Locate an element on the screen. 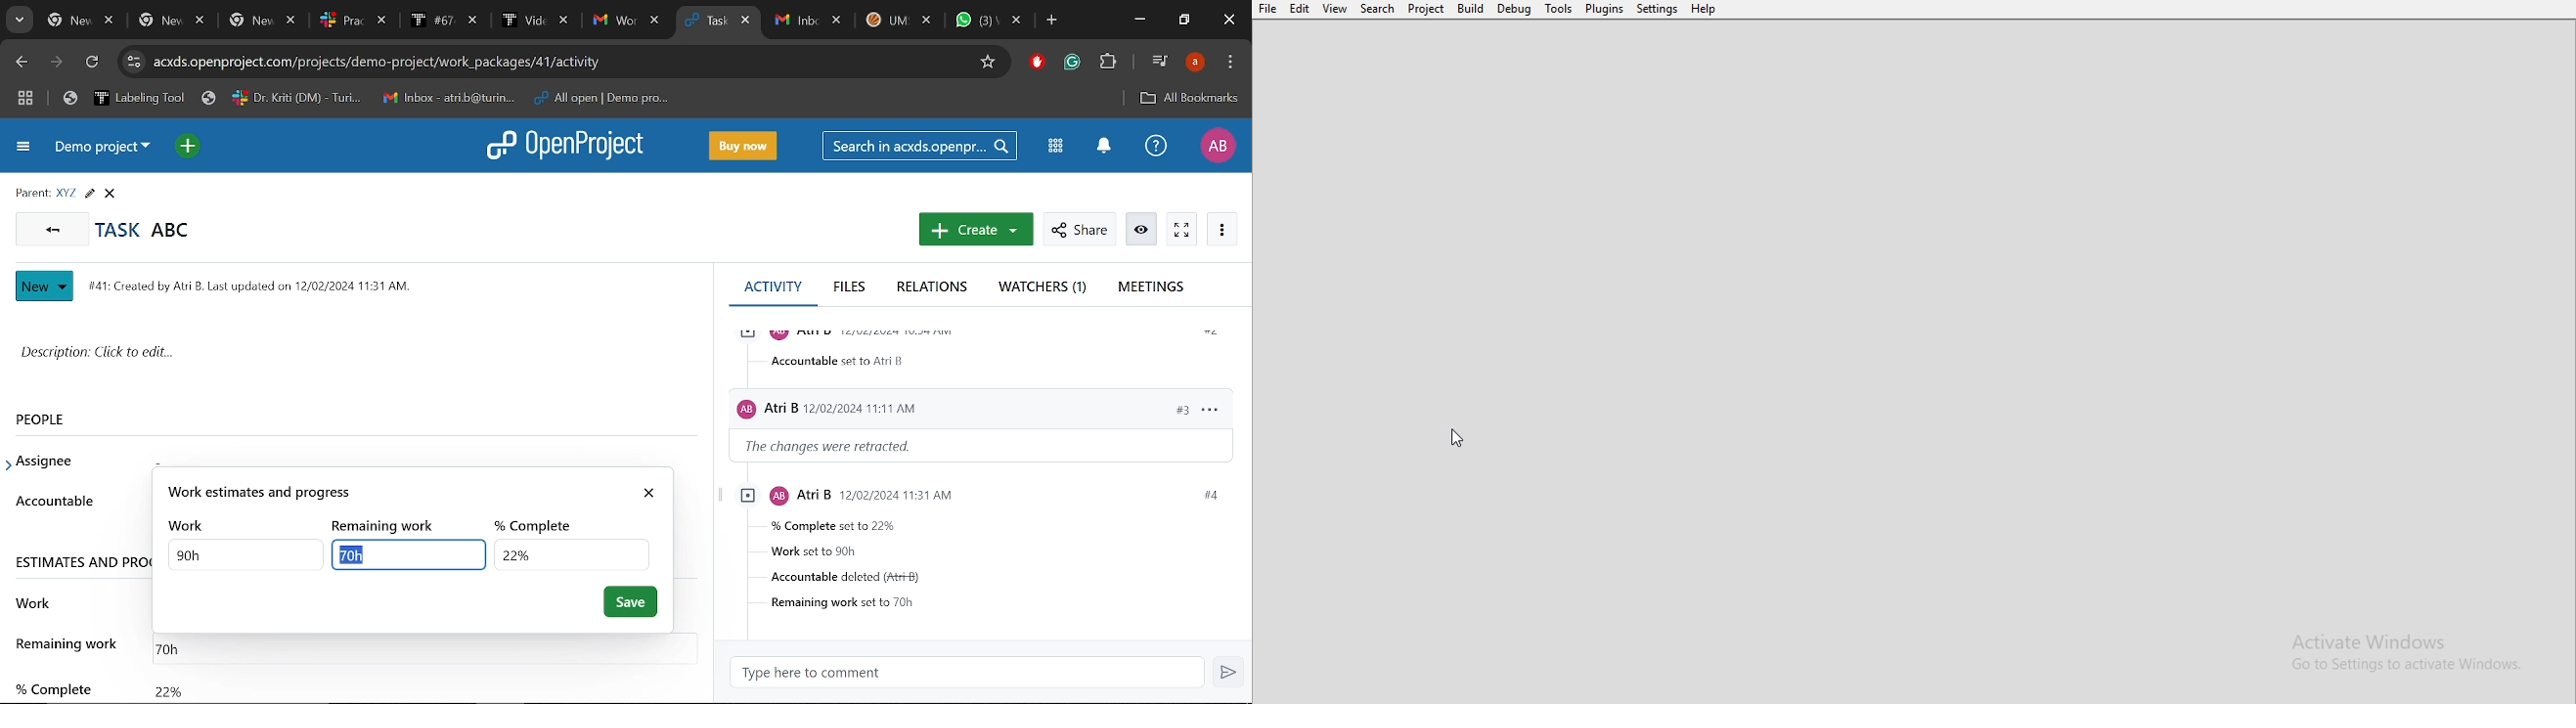 This screenshot has height=728, width=2576. Search  is located at coordinates (1378, 9).